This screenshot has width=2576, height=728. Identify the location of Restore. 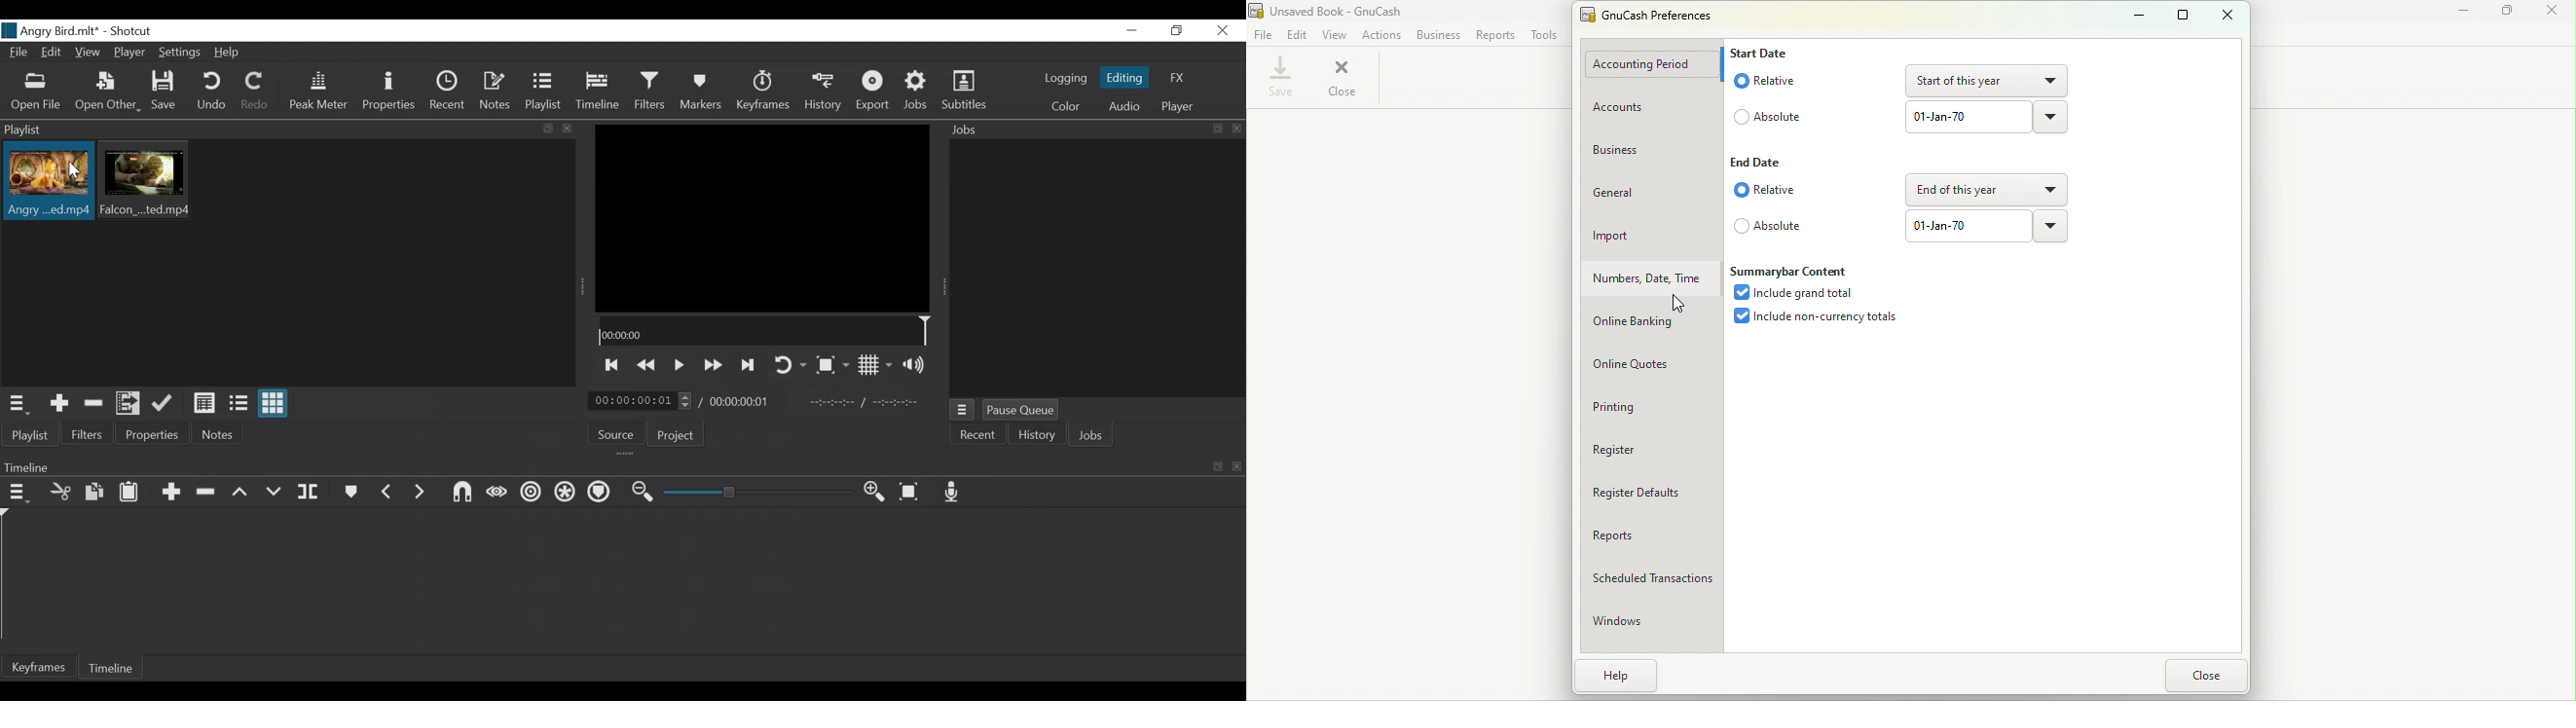
(1175, 30).